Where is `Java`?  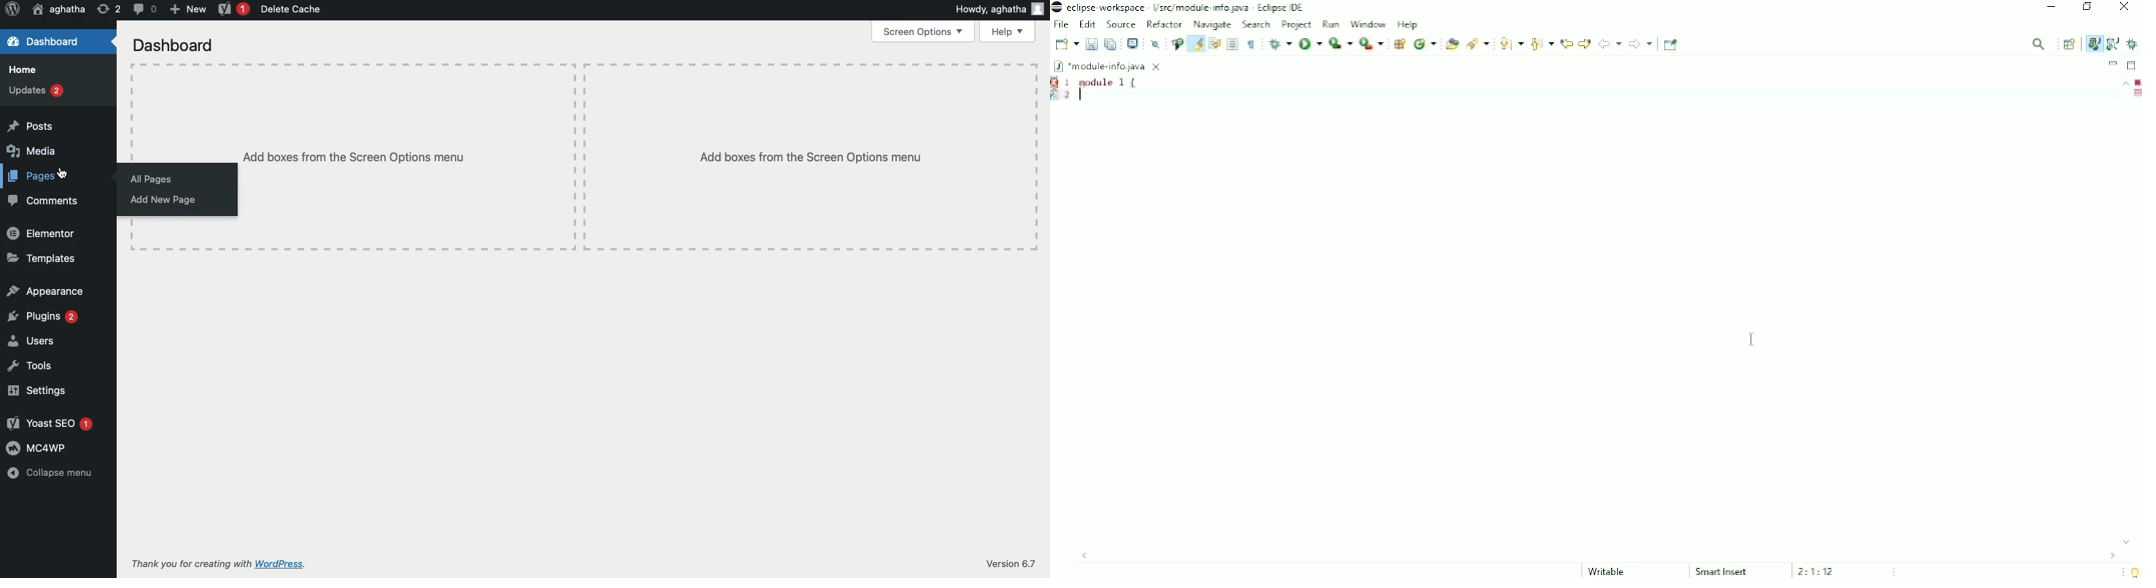 Java is located at coordinates (2093, 43).